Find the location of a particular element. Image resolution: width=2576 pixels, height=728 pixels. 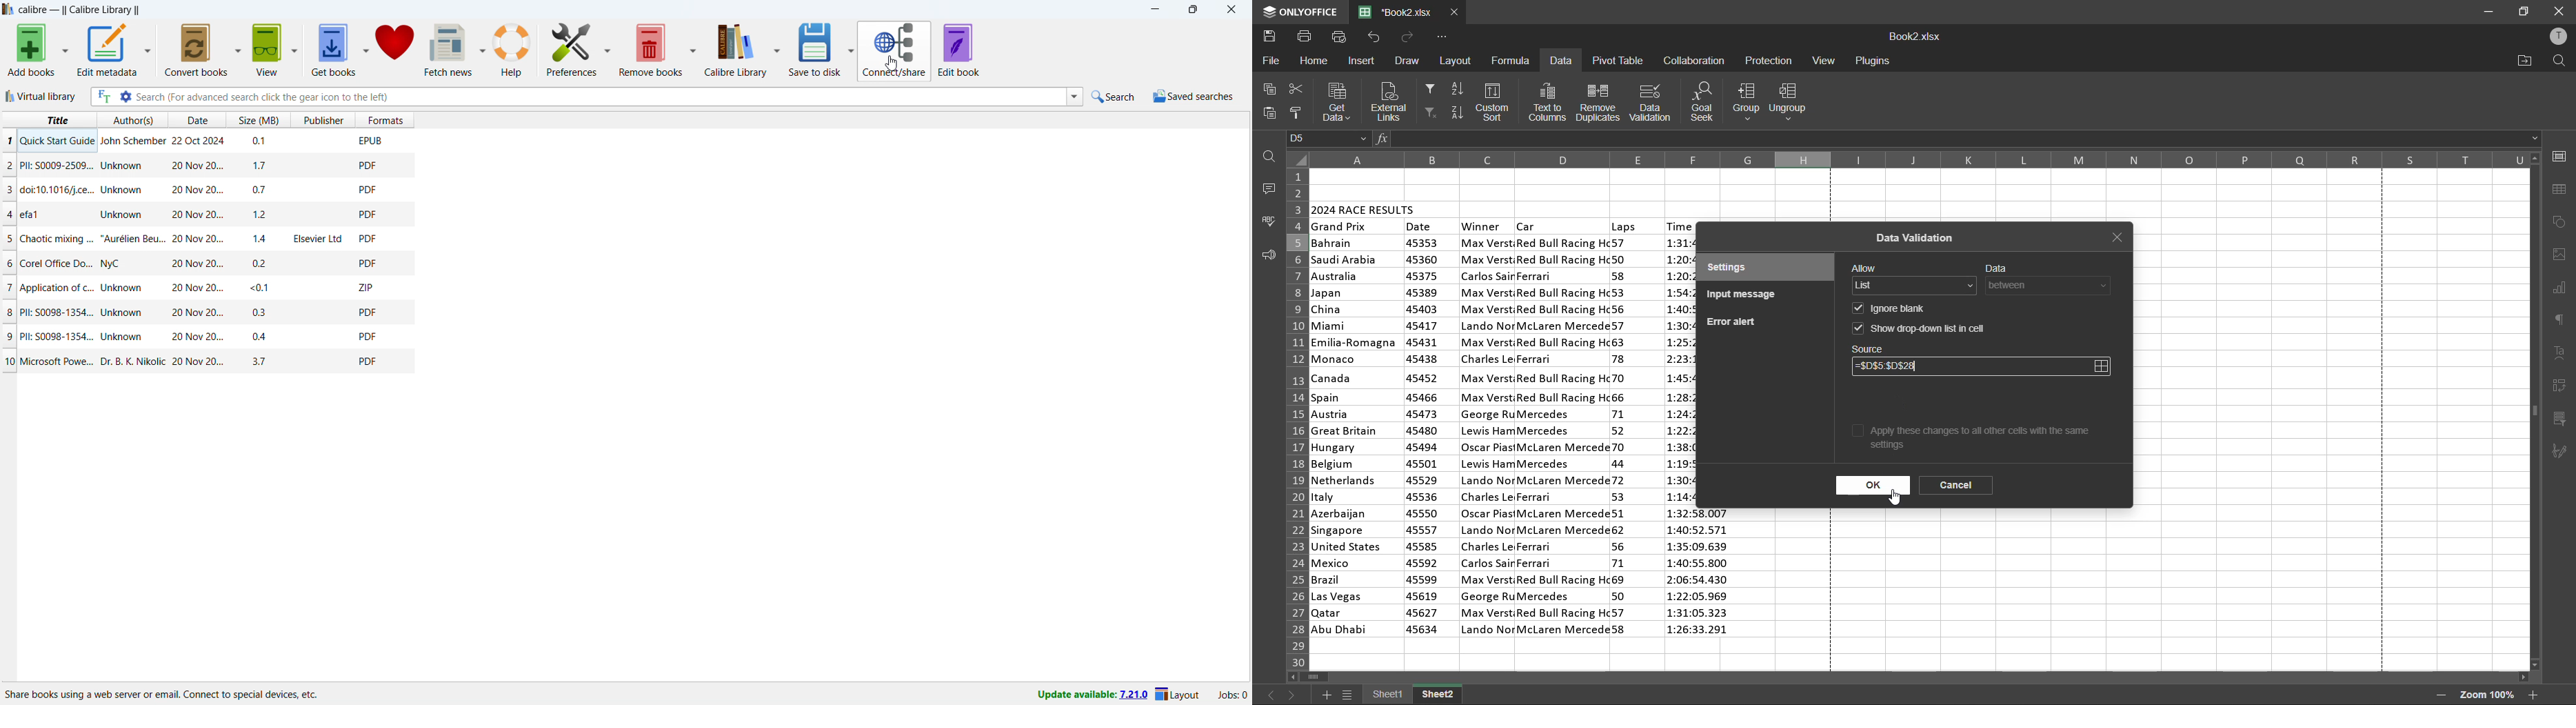

one book entry is located at coordinates (203, 288).